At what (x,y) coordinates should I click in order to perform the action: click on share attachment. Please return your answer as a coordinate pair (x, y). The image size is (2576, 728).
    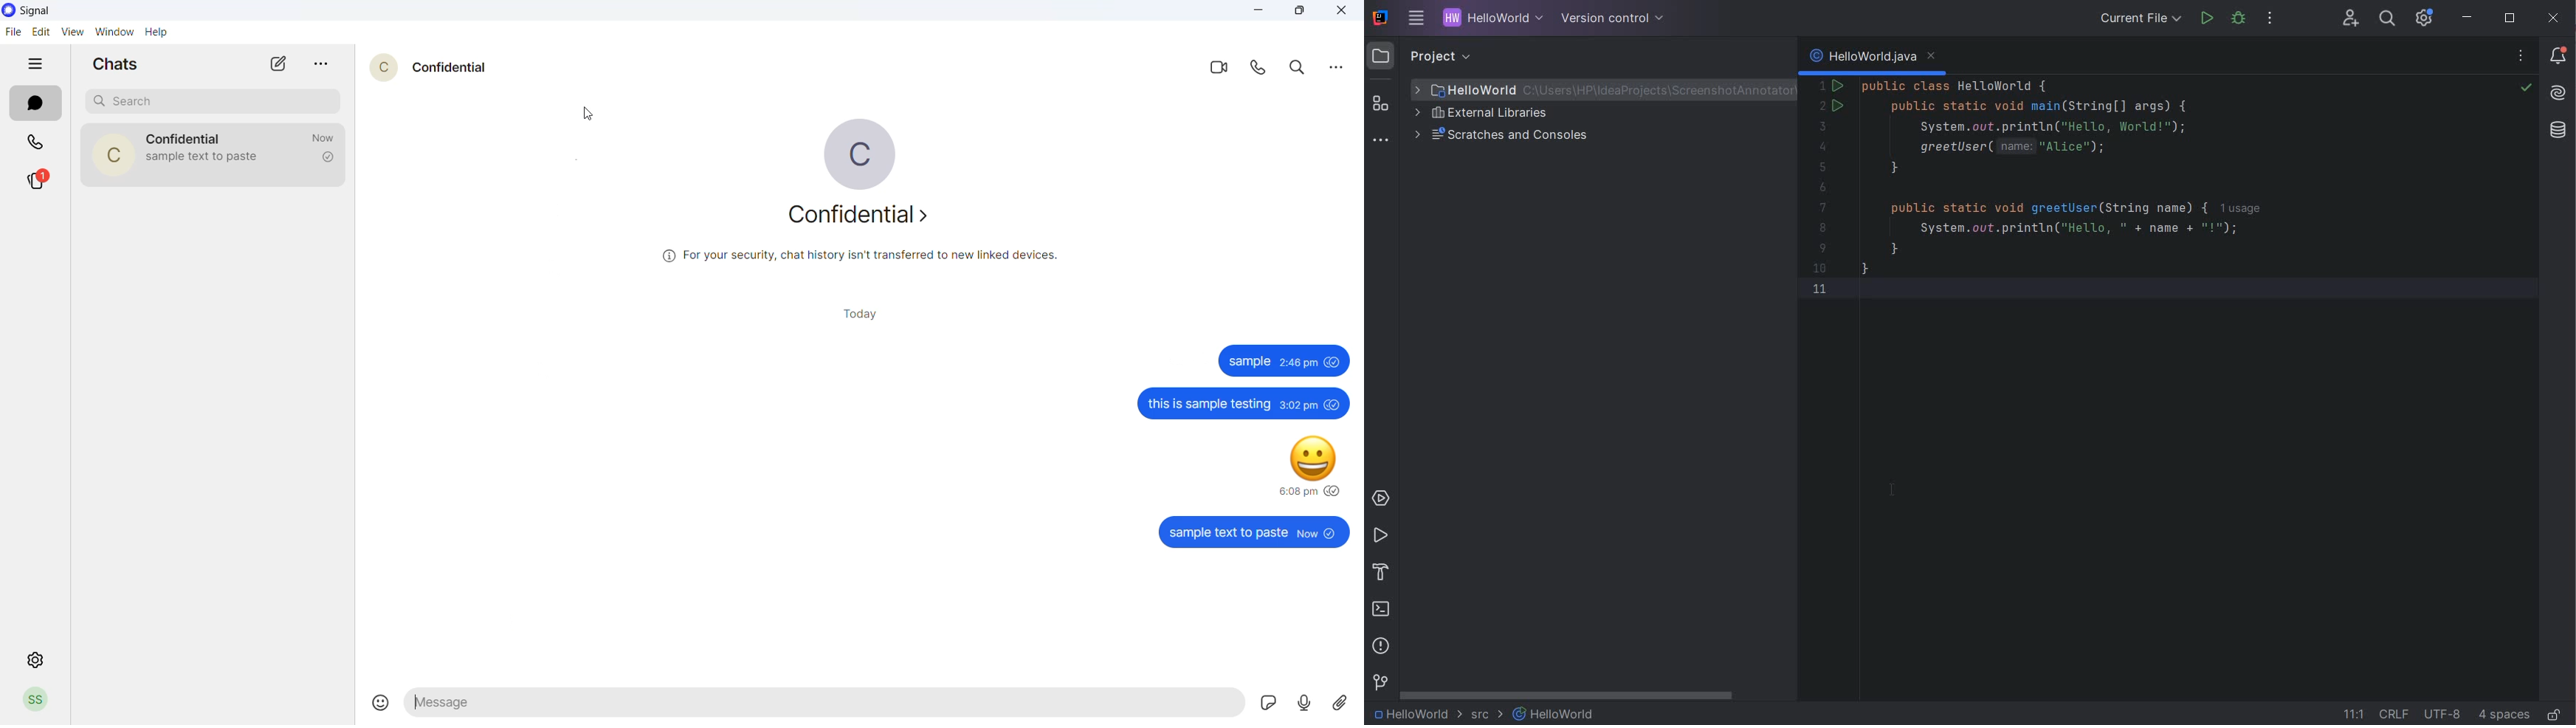
    Looking at the image, I should click on (1346, 704).